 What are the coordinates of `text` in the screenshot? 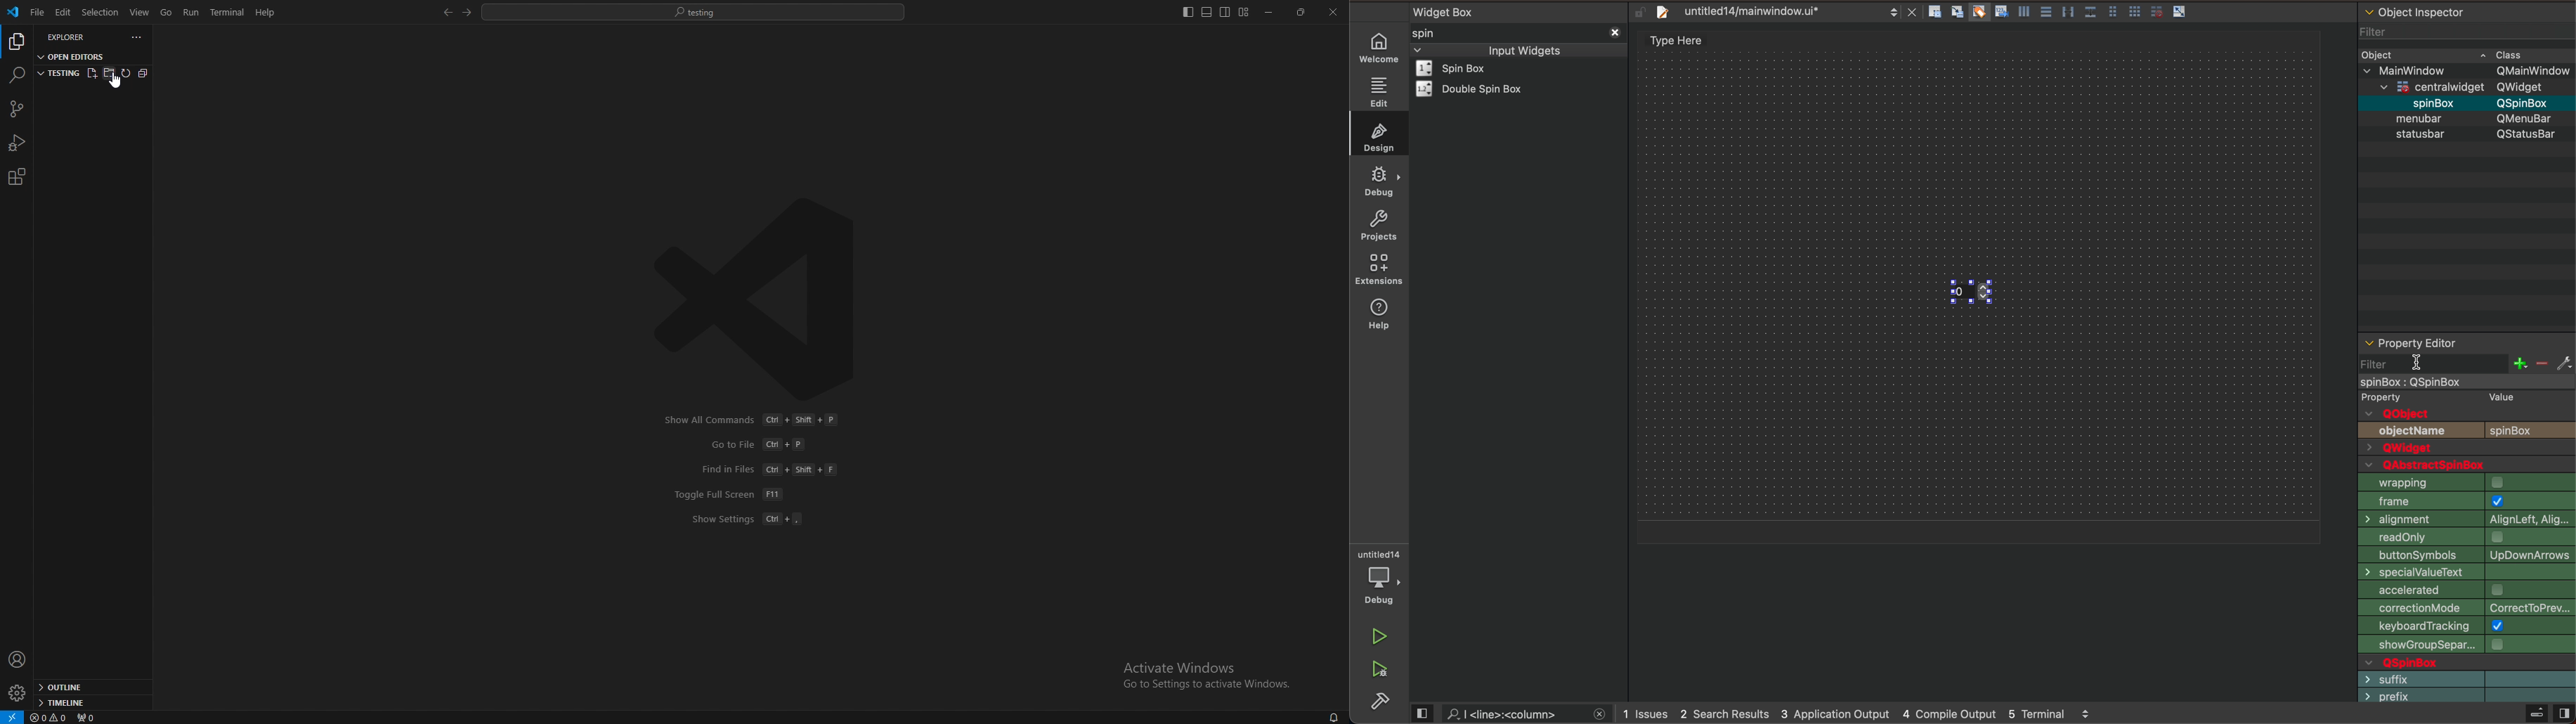 It's located at (2534, 133).